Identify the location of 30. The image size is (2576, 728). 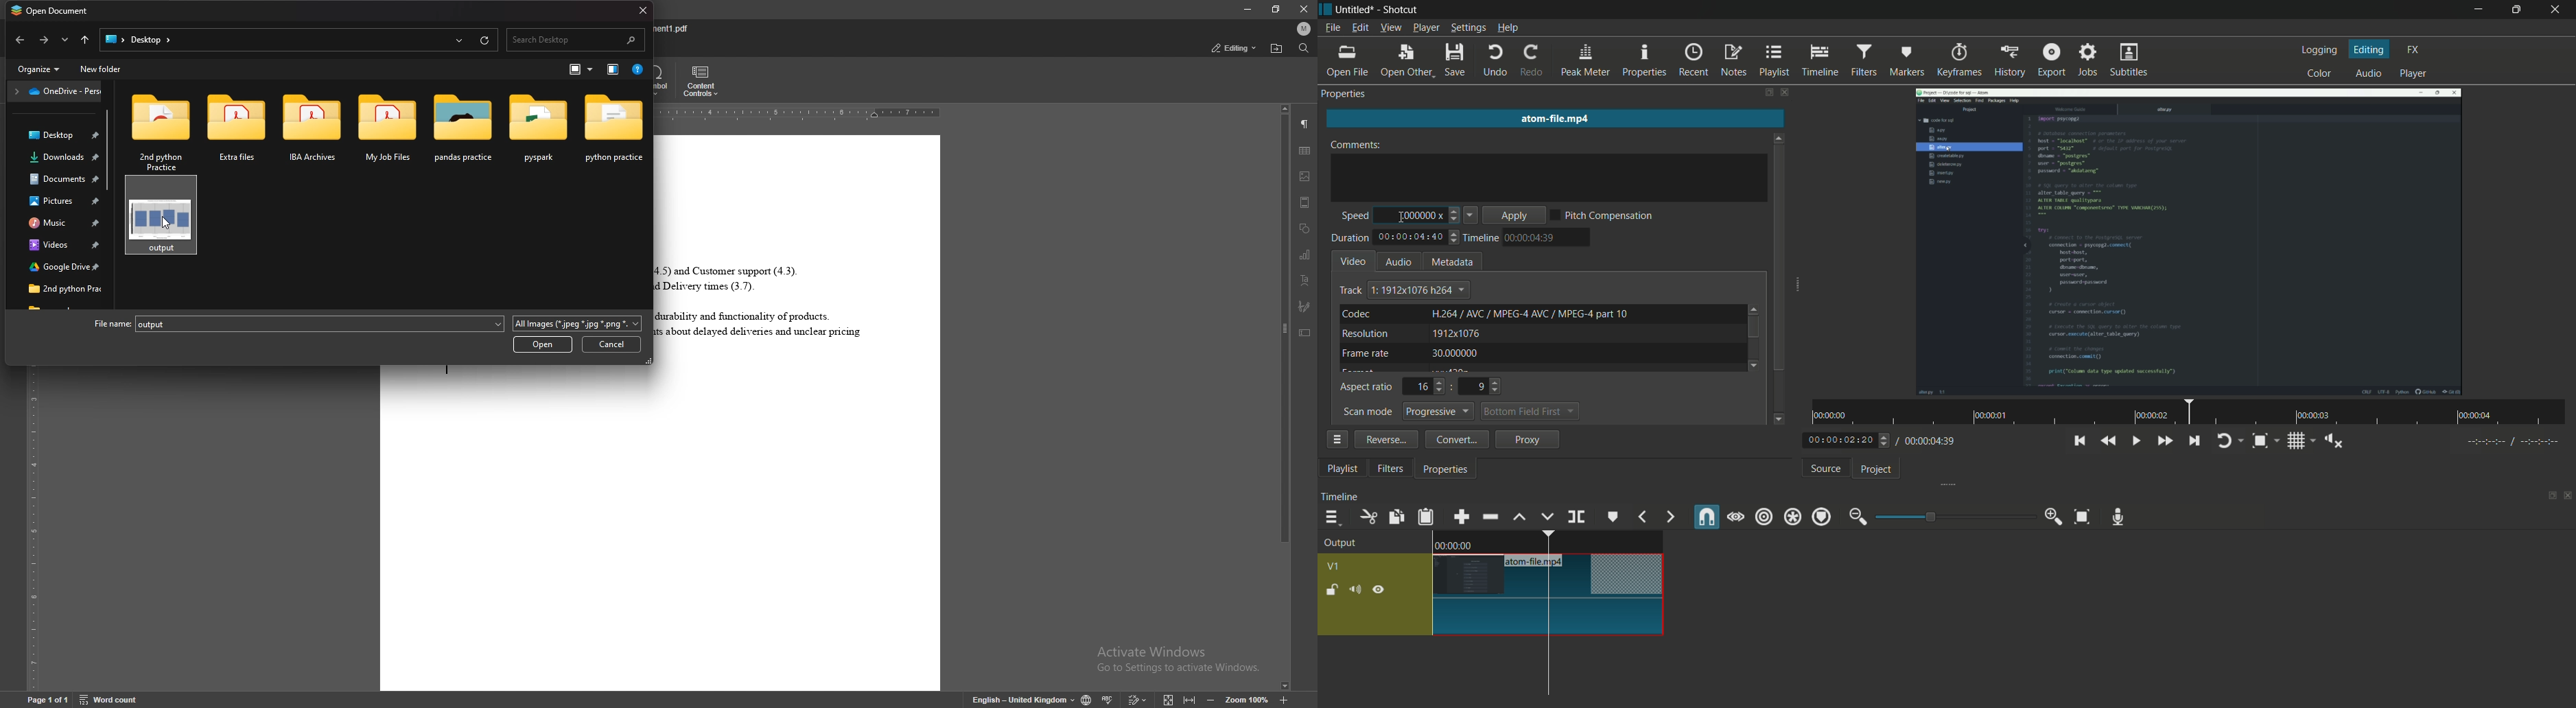
(1453, 353).